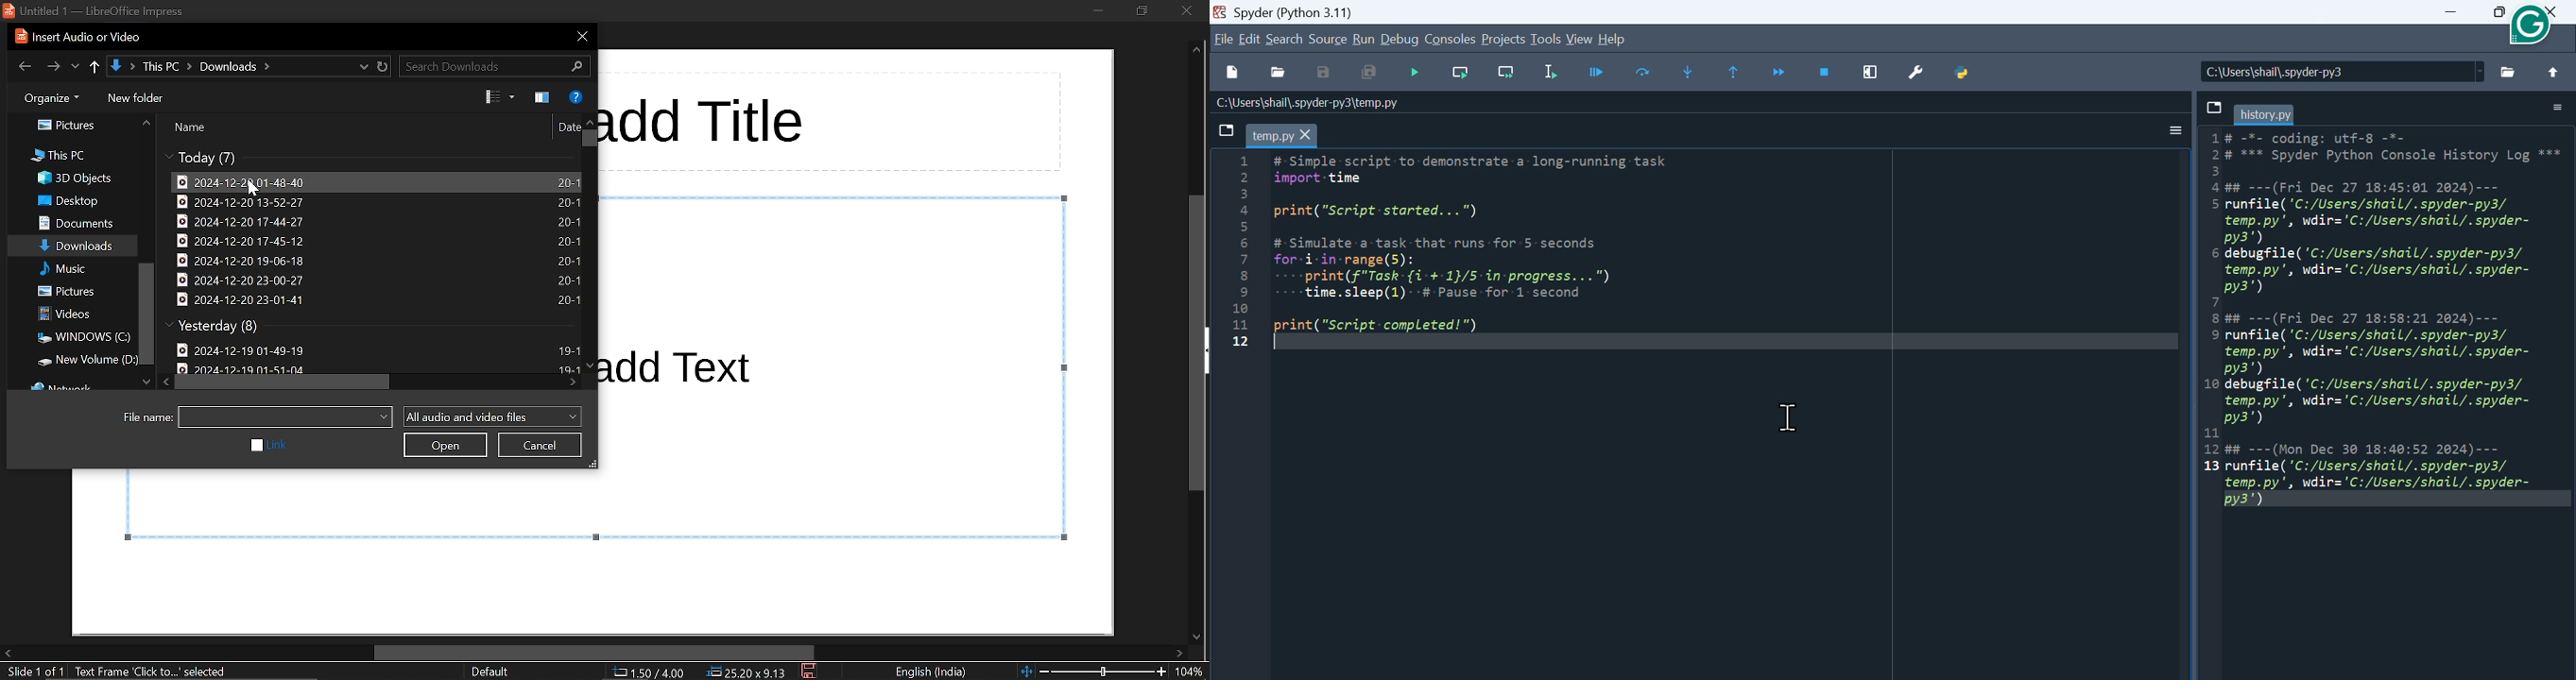  I want to click on save, so click(1326, 73).